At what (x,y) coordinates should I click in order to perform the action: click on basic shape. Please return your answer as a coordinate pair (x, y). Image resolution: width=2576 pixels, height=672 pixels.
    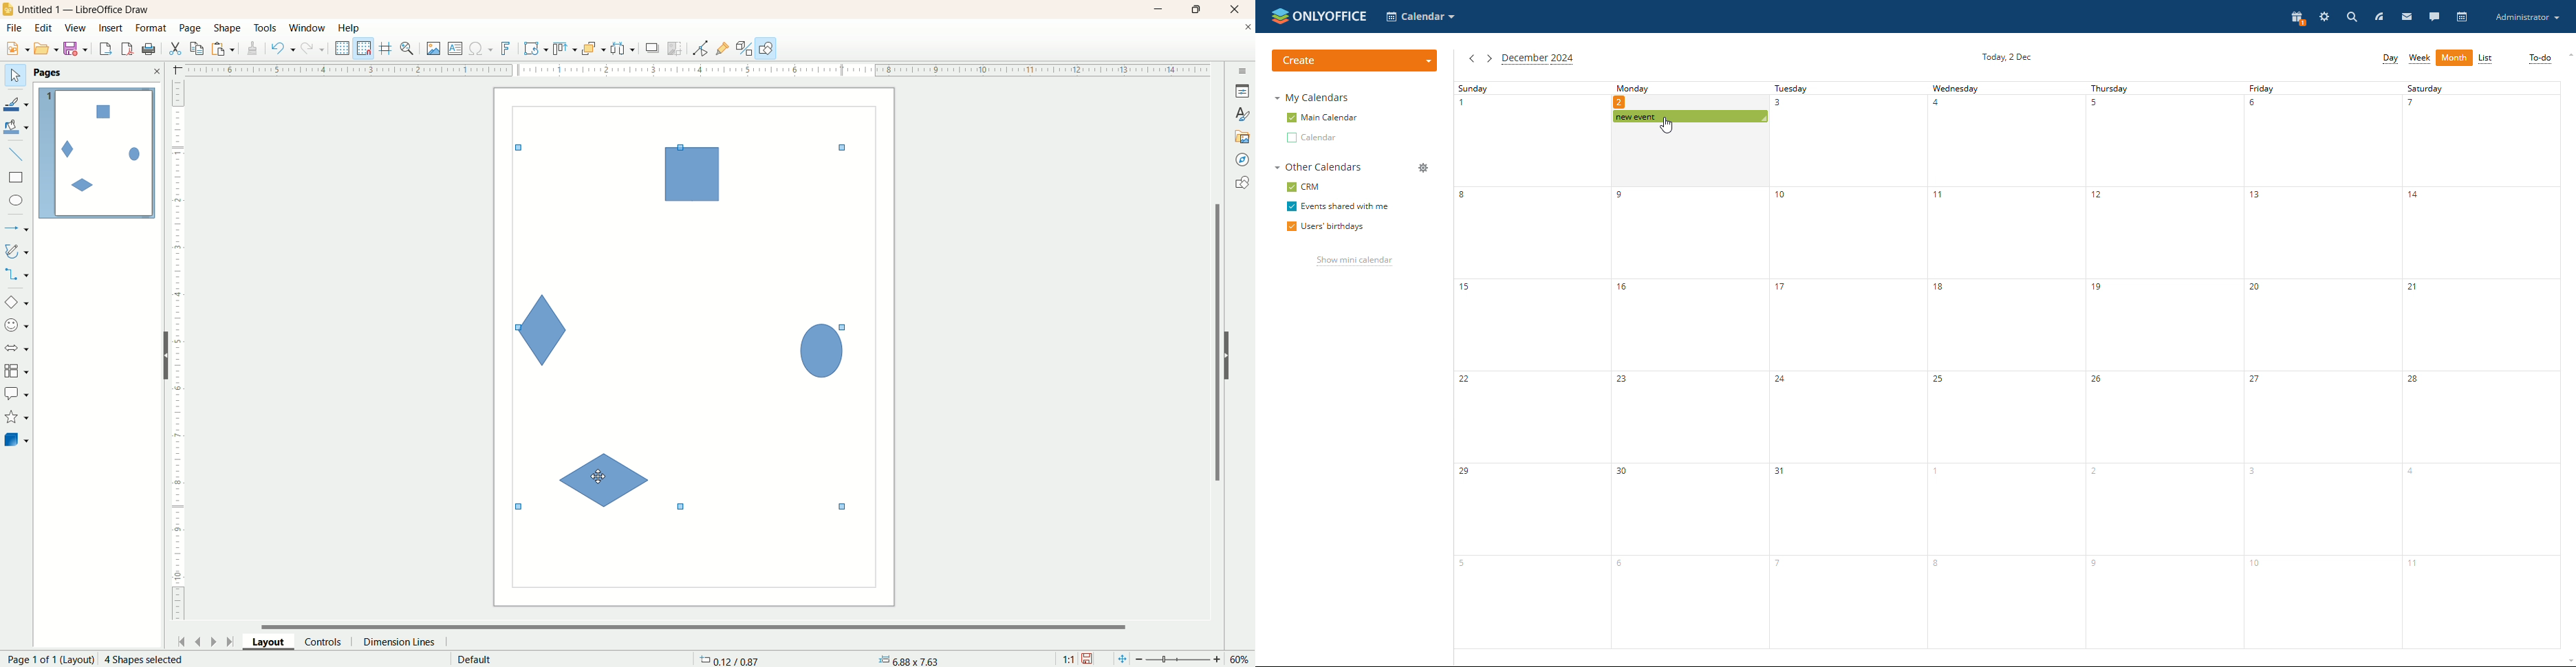
    Looking at the image, I should click on (16, 301).